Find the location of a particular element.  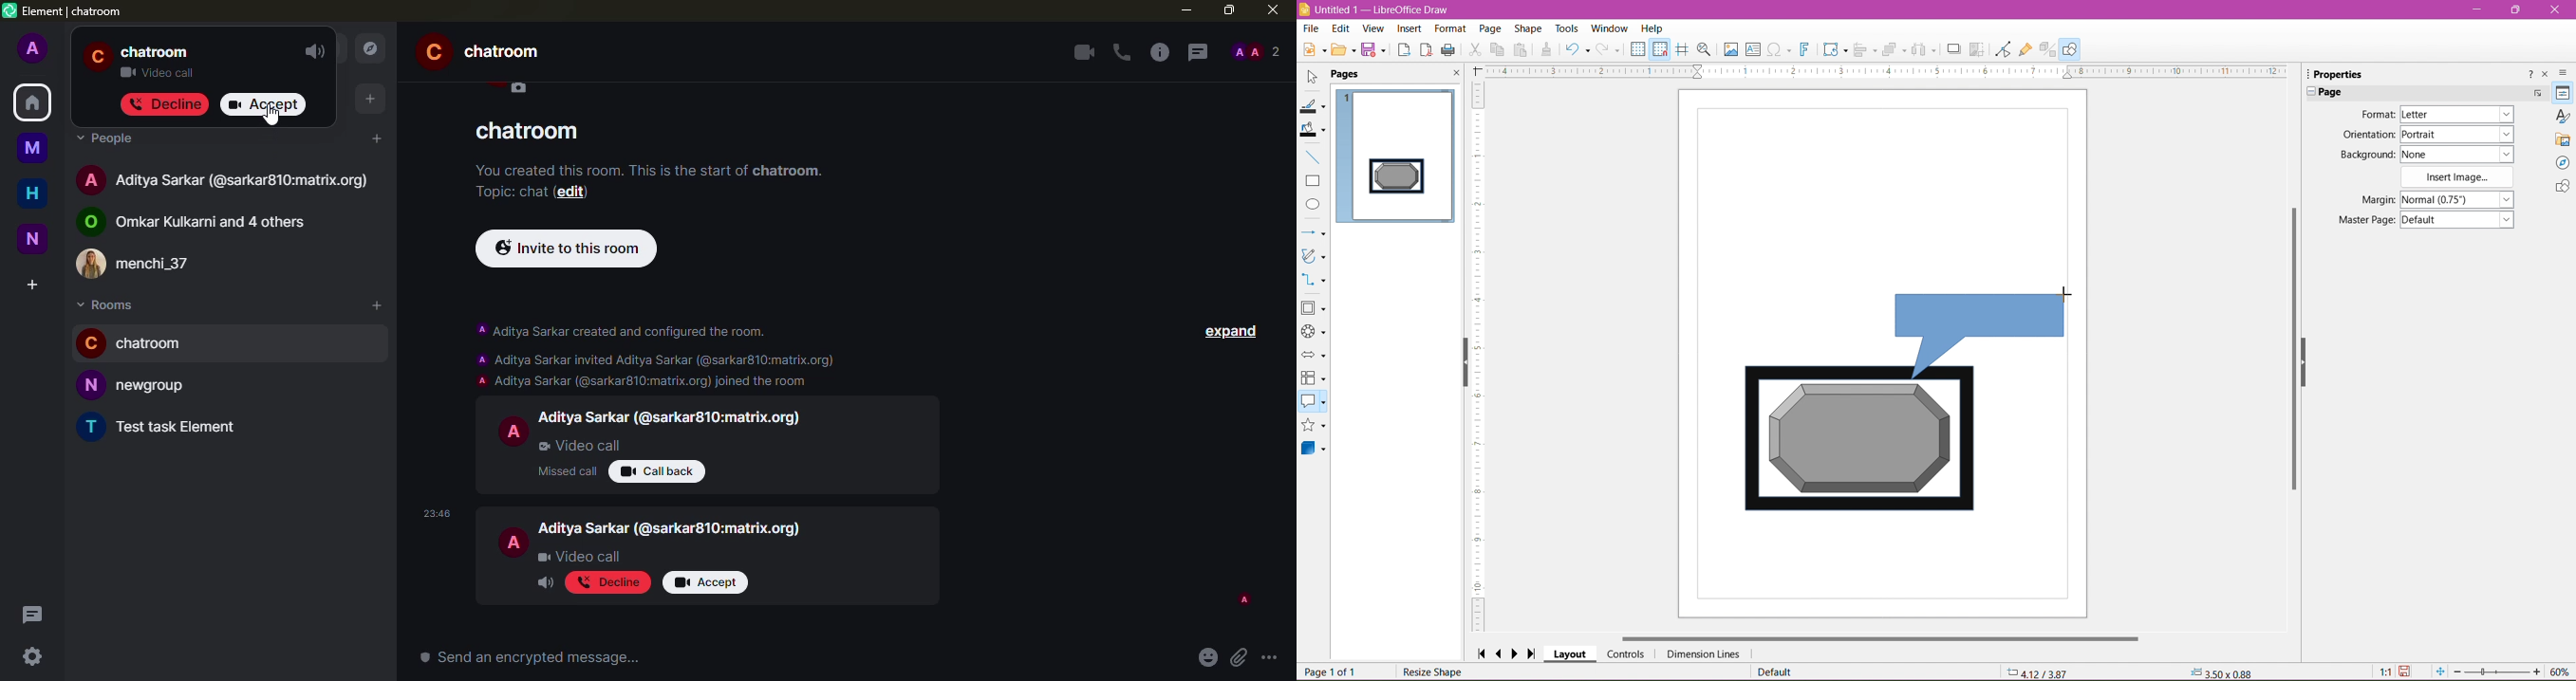

Scroll to previous page is located at coordinates (1501, 653).